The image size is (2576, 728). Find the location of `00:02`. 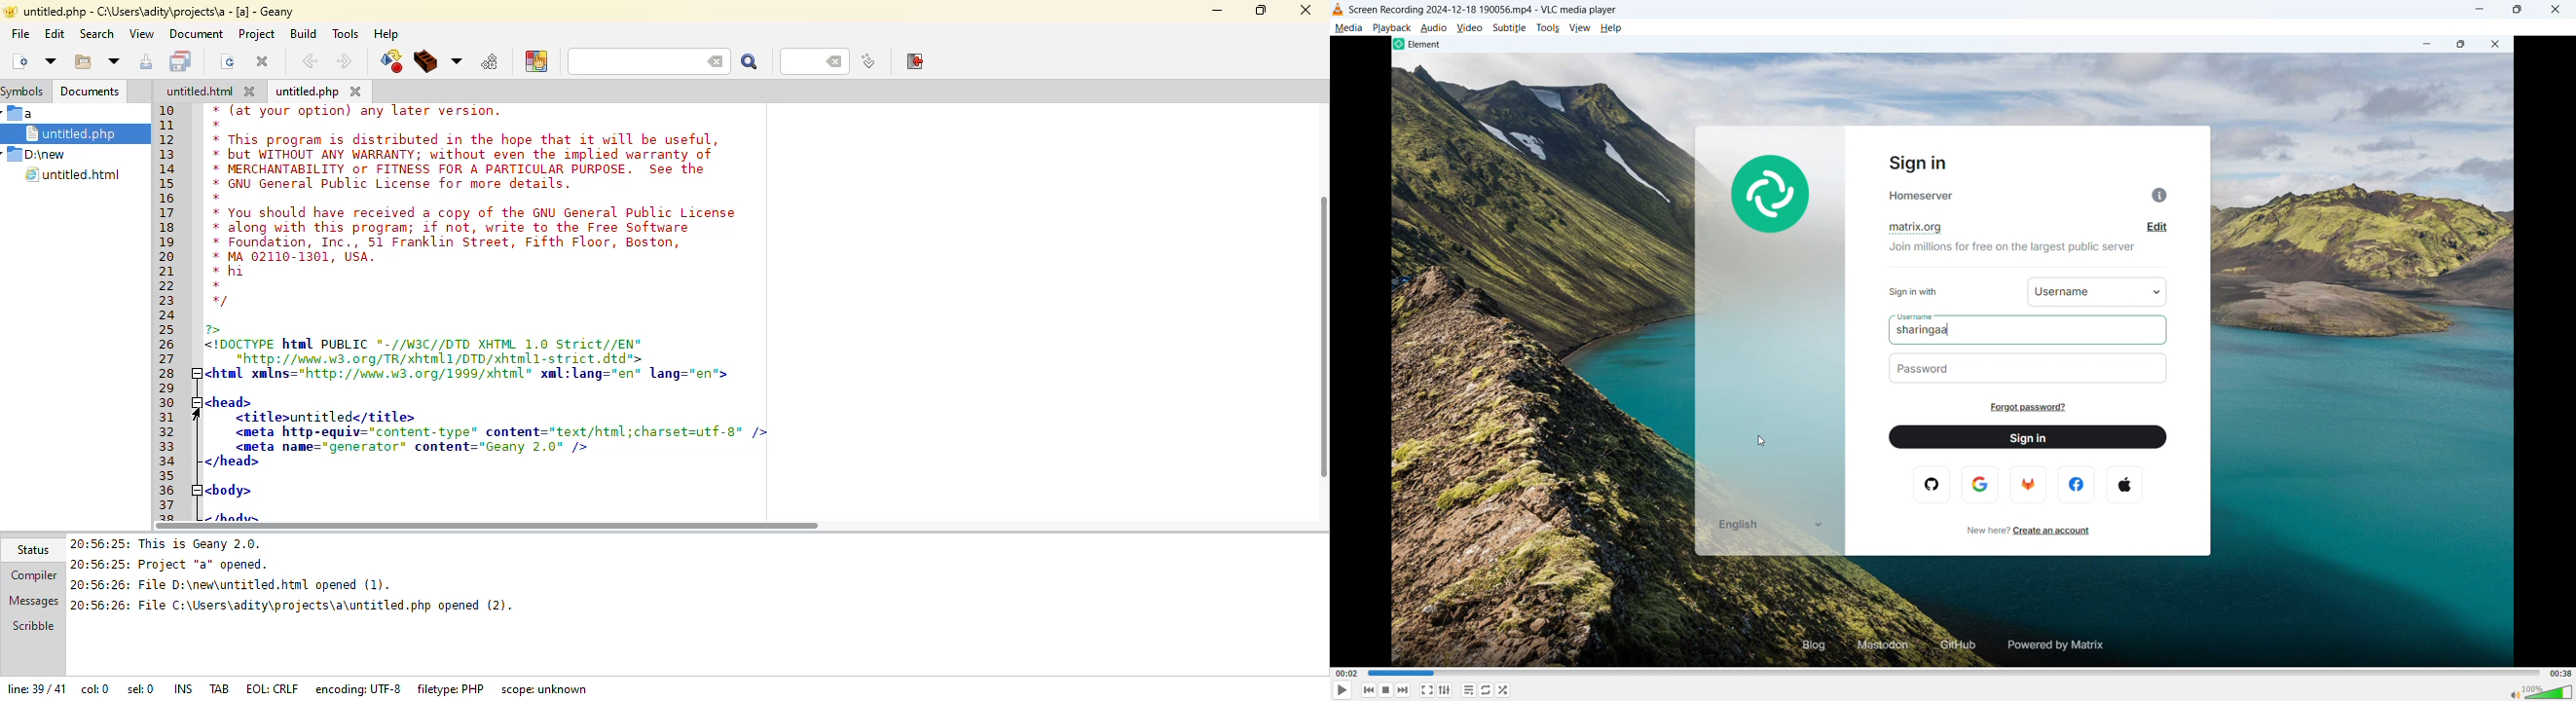

00:02 is located at coordinates (1355, 674).